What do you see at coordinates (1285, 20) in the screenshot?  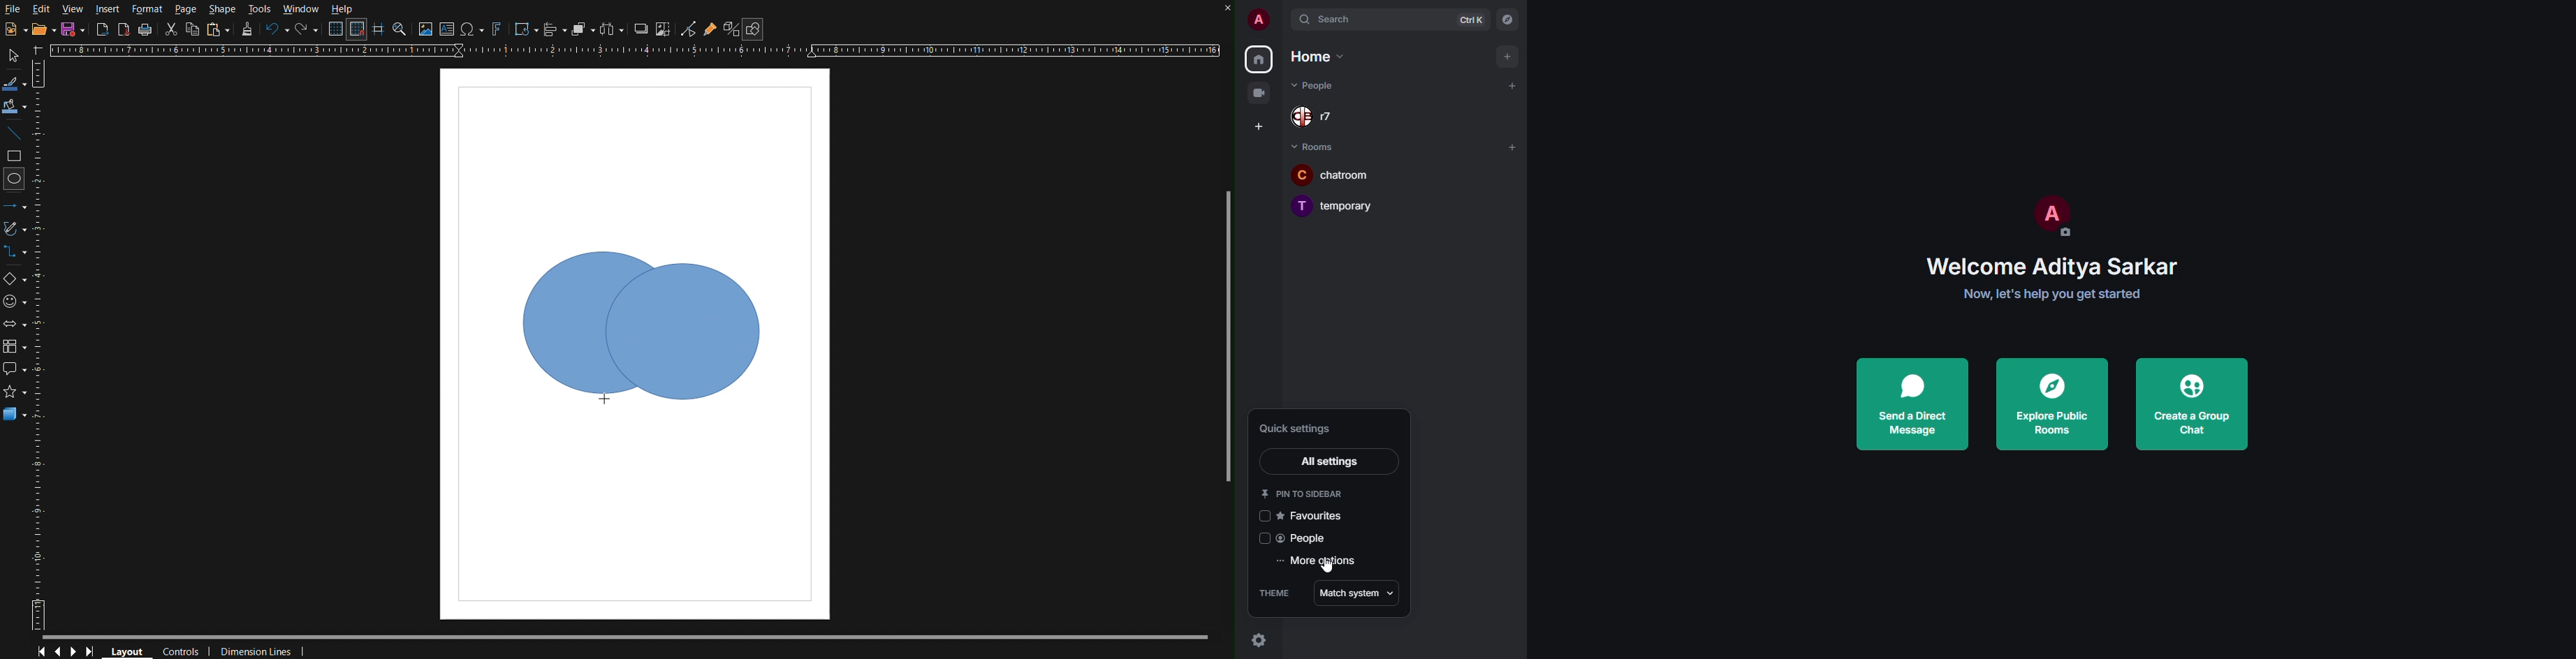 I see `expand` at bounding box center [1285, 20].